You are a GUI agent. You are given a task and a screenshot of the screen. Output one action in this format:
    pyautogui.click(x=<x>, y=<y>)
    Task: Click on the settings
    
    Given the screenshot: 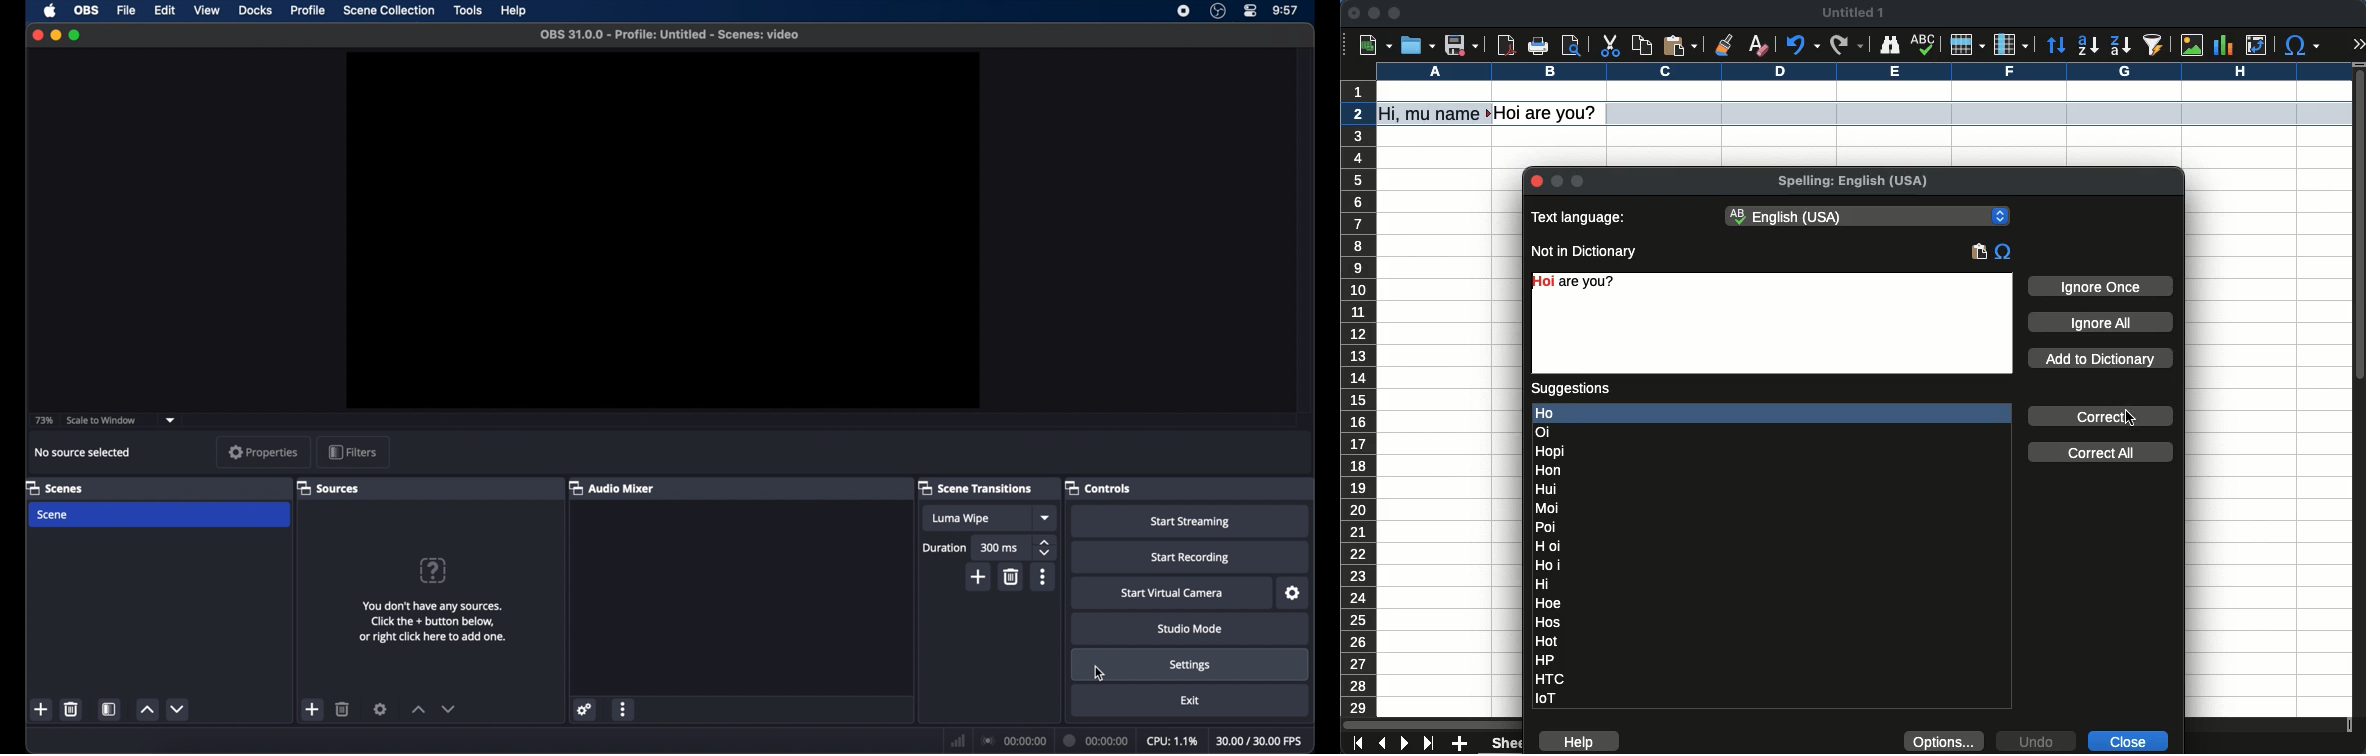 What is the action you would take?
    pyautogui.click(x=587, y=710)
    